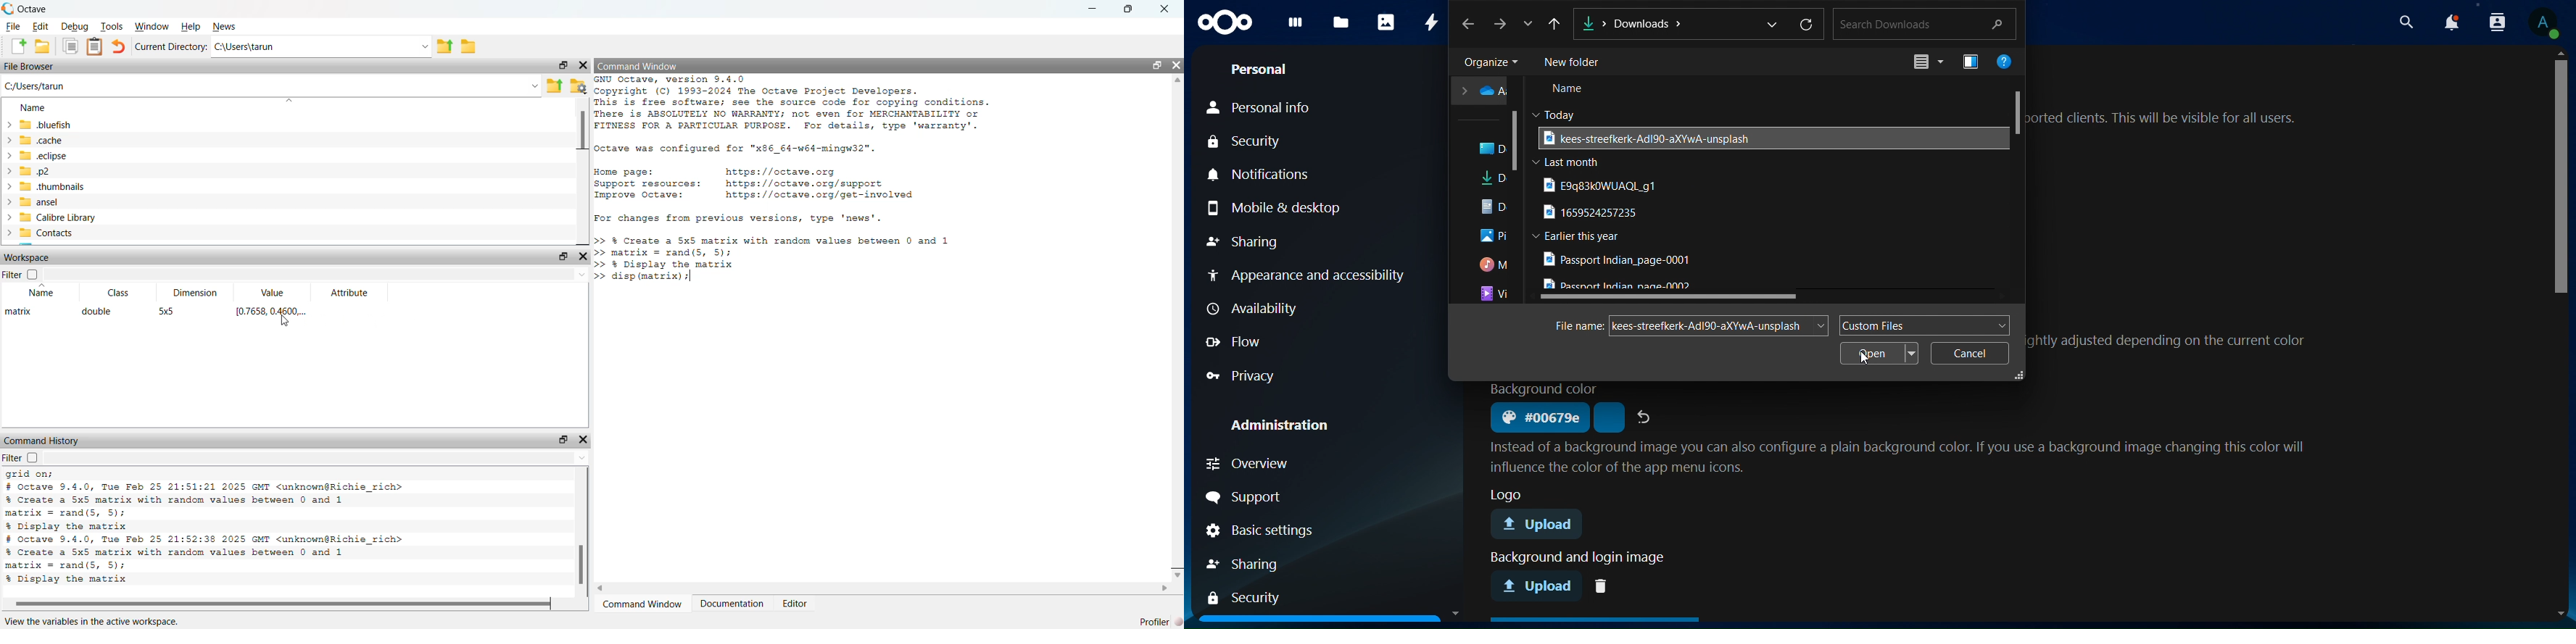  I want to click on ech, so click(36, 157).